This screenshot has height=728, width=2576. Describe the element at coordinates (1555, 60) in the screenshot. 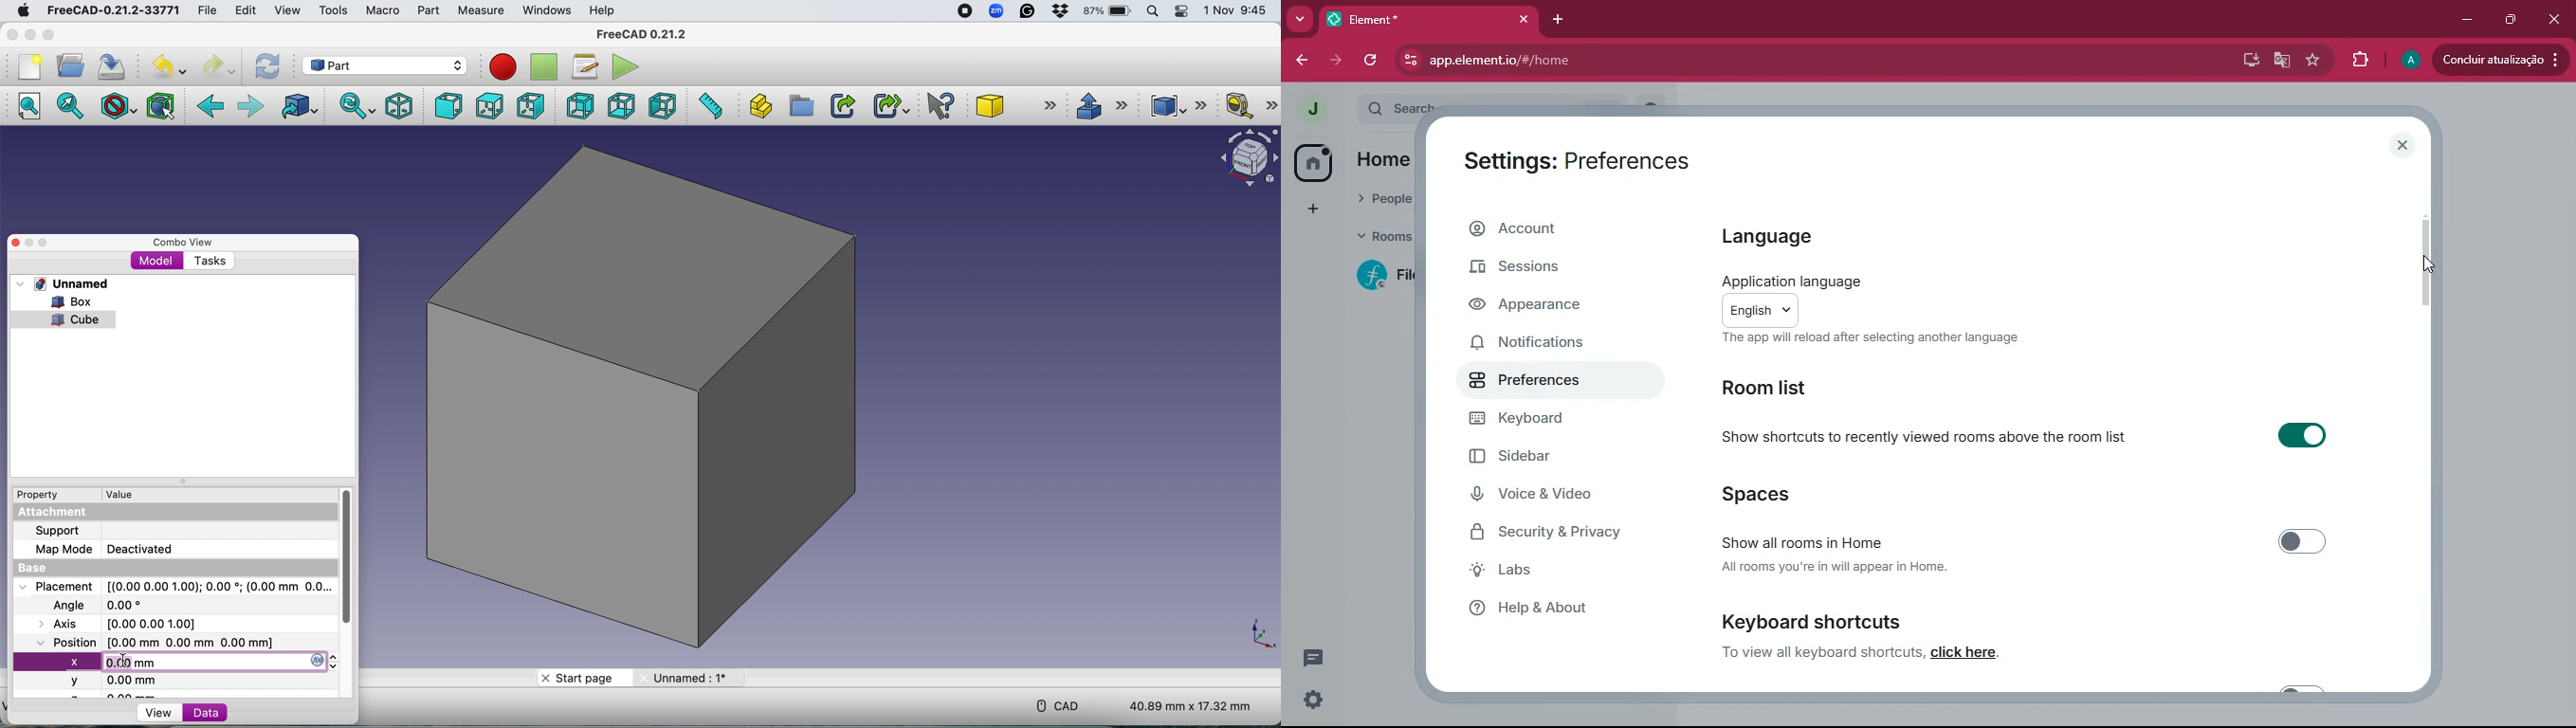

I see `app.element.io/#/home` at that location.